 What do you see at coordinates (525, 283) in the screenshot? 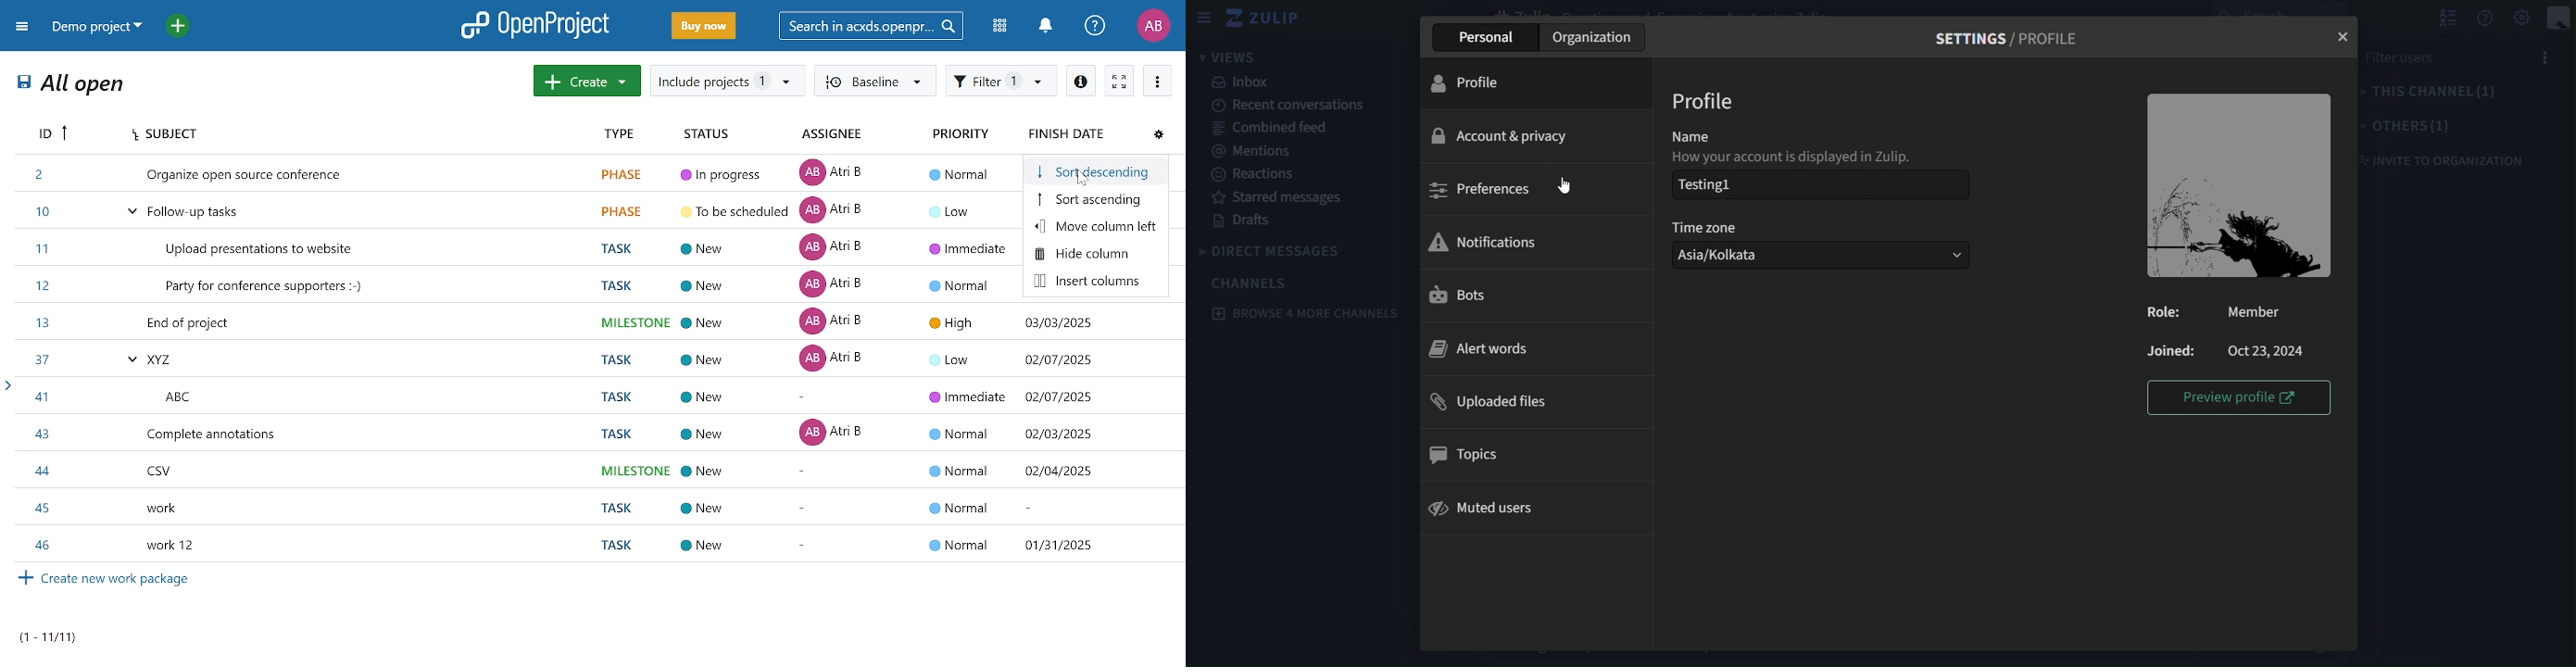
I see `task titled "Party for party supporters"` at bounding box center [525, 283].